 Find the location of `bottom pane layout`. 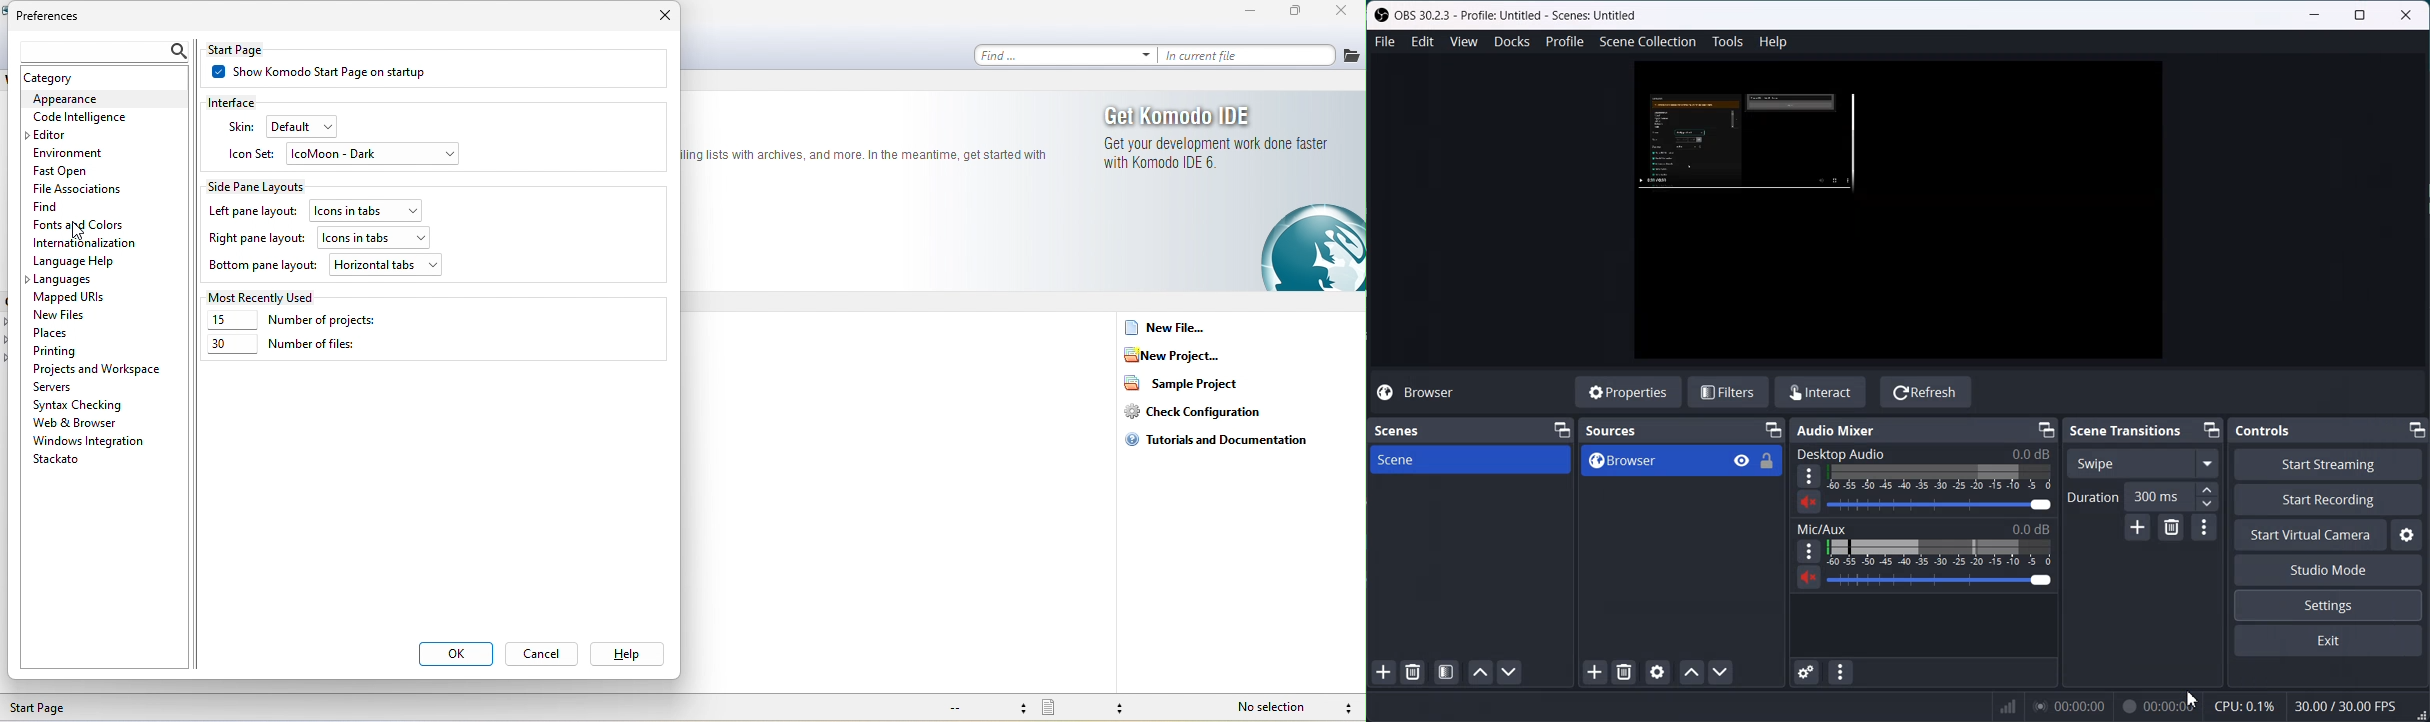

bottom pane layout is located at coordinates (262, 264).